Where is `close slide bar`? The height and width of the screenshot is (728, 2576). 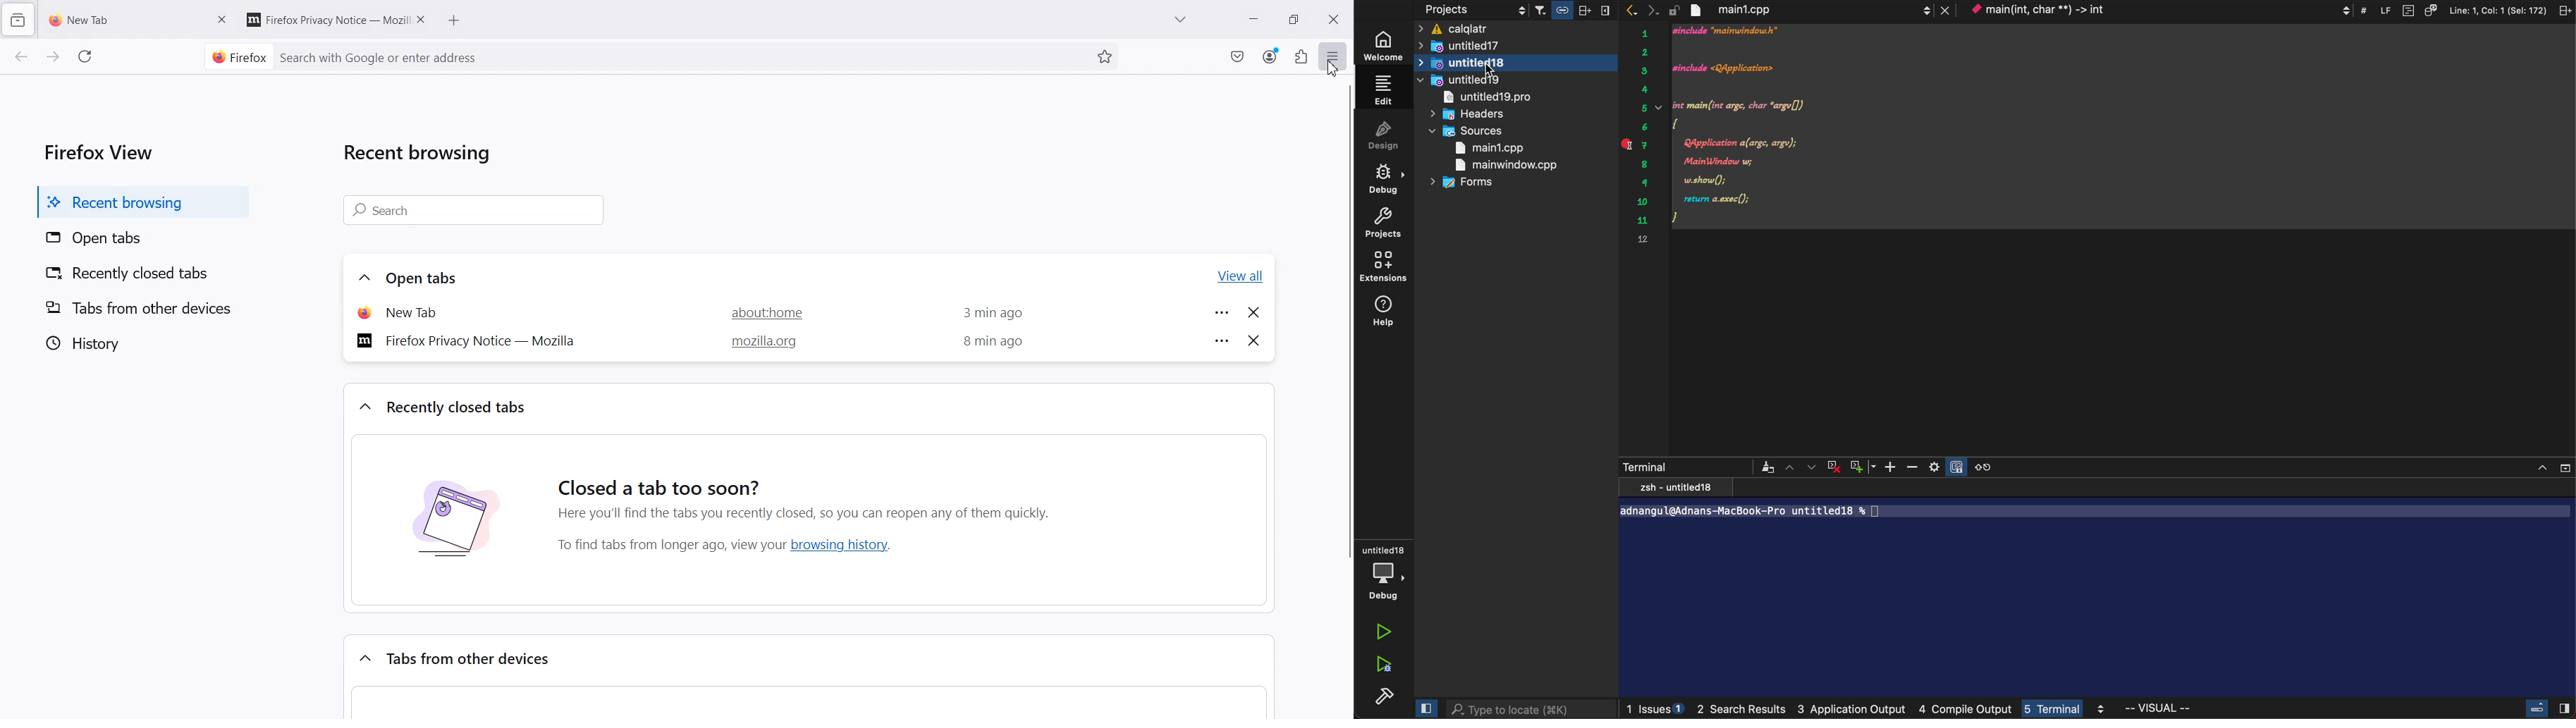 close slide bar is located at coordinates (1425, 709).